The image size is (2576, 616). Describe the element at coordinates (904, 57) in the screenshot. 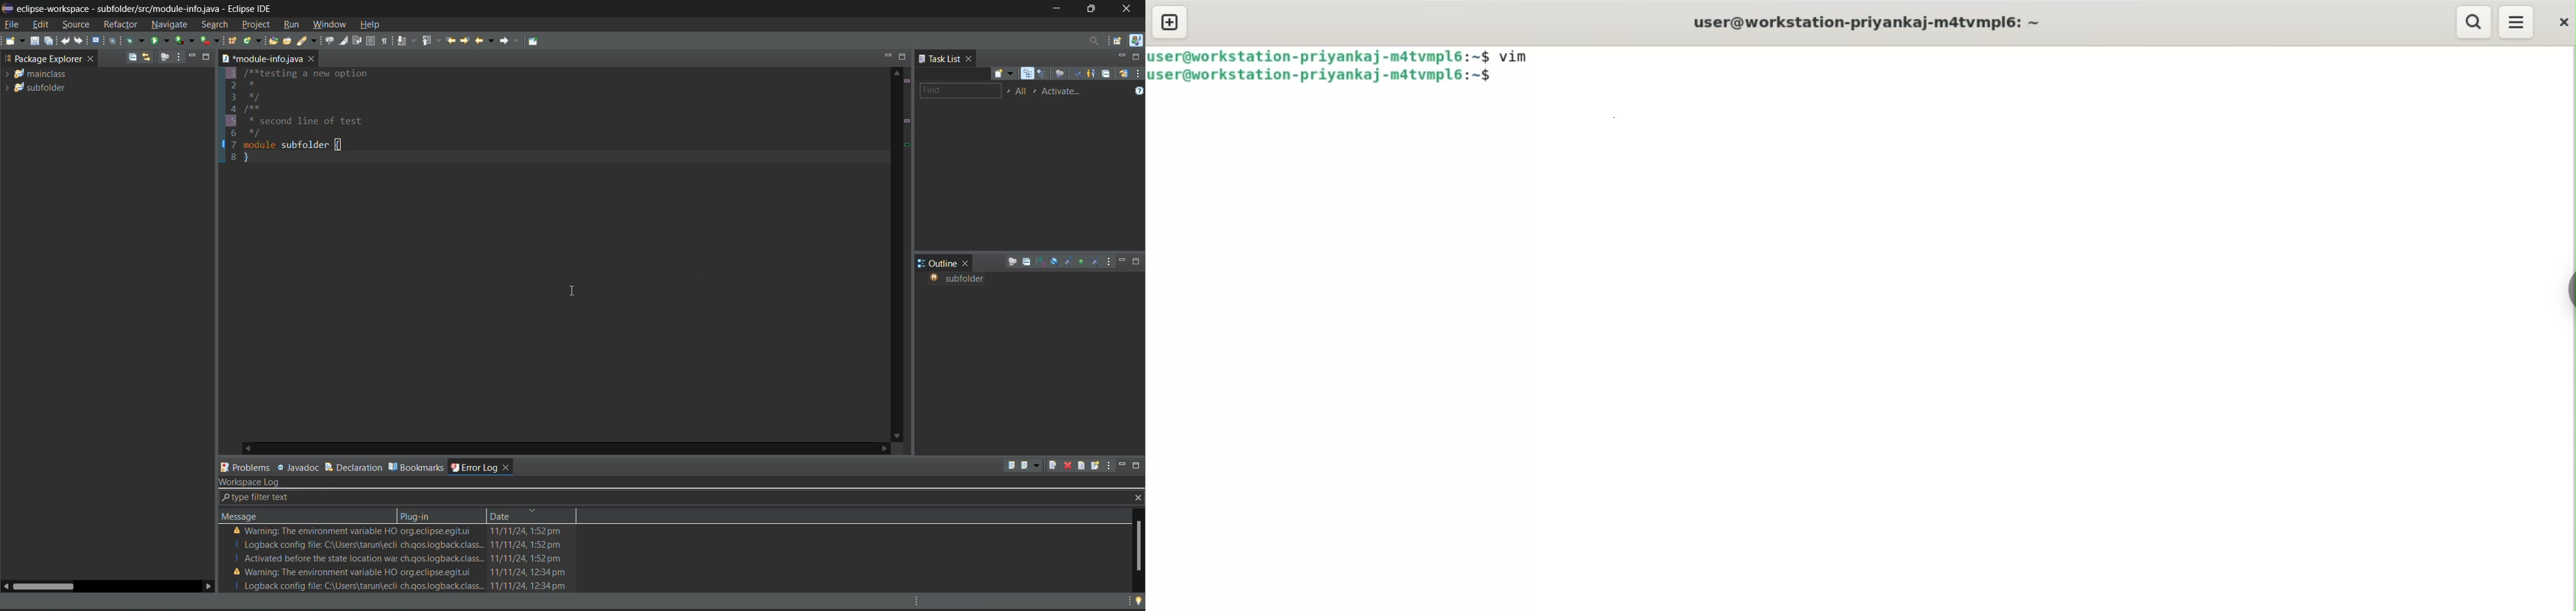

I see `maximize` at that location.